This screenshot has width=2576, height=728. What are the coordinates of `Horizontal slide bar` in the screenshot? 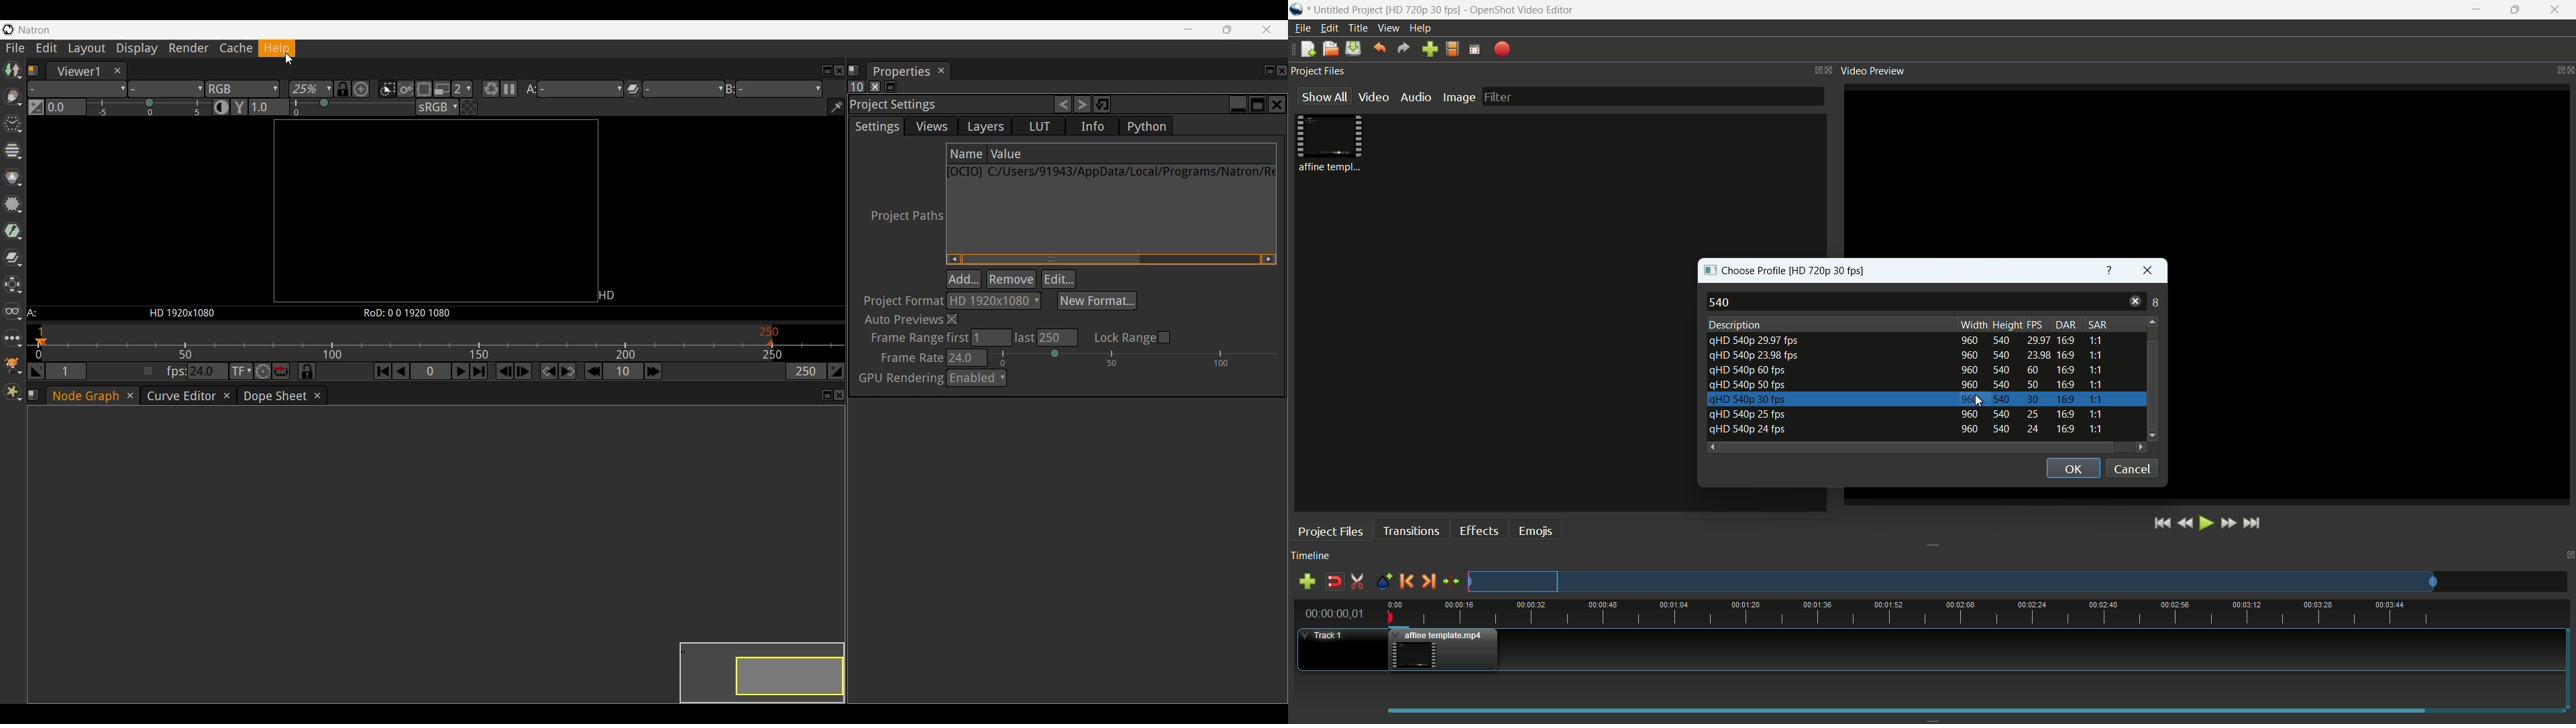 It's located at (1052, 259).